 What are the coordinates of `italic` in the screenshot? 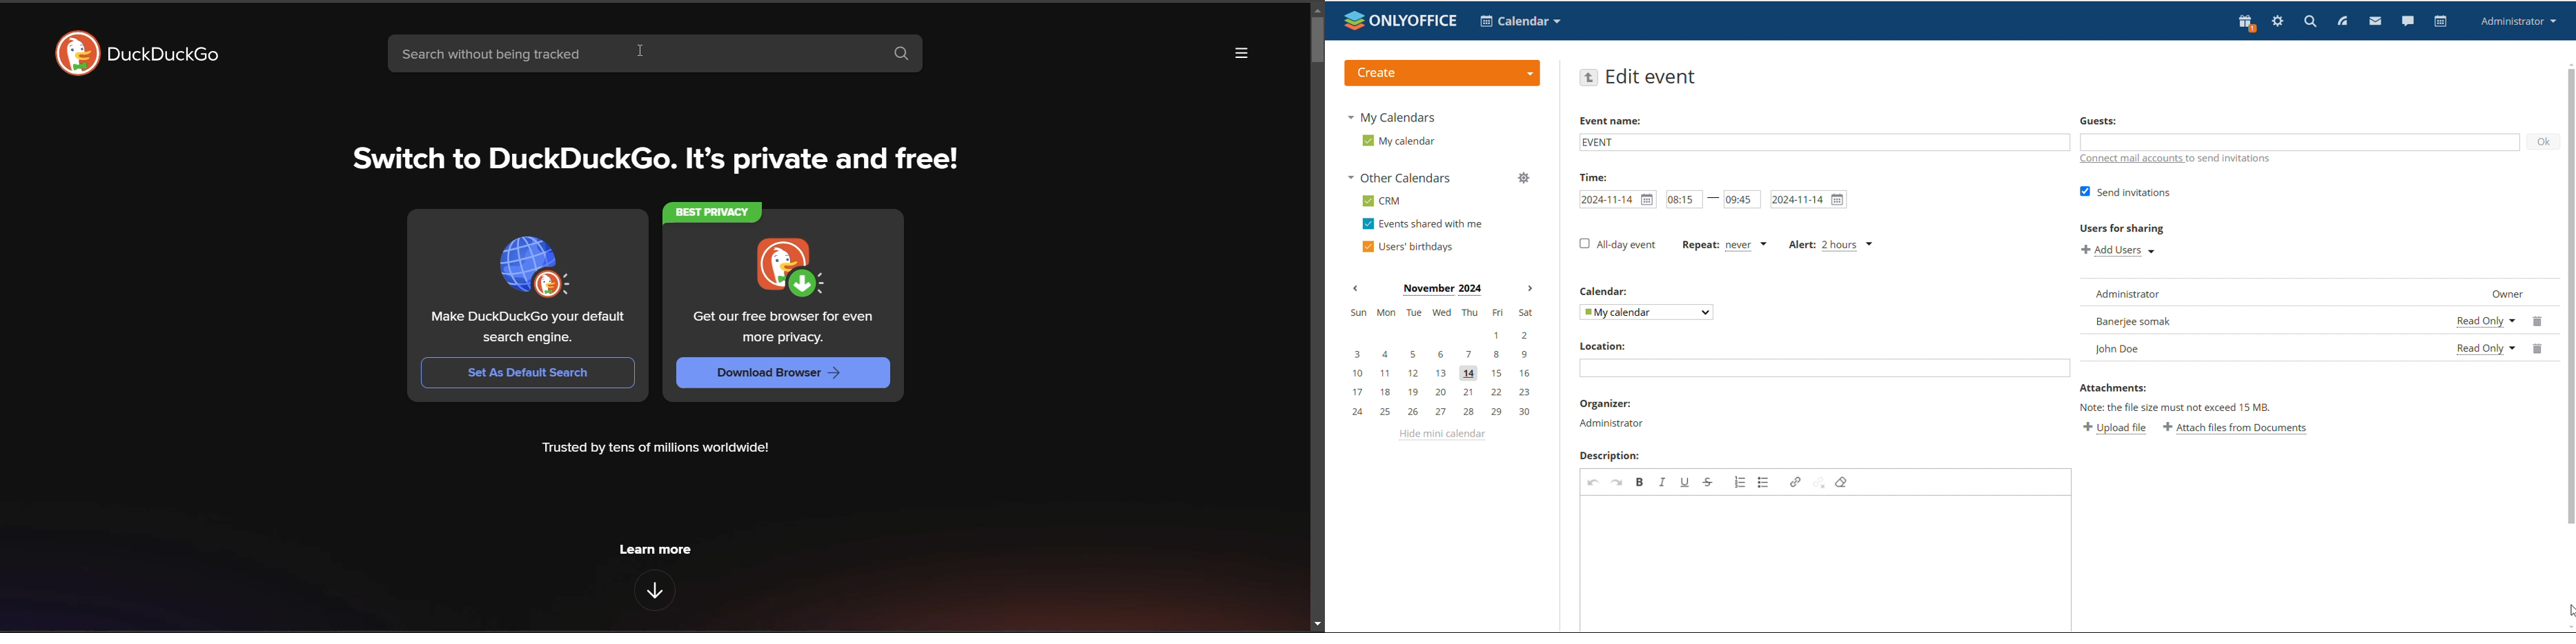 It's located at (1663, 481).